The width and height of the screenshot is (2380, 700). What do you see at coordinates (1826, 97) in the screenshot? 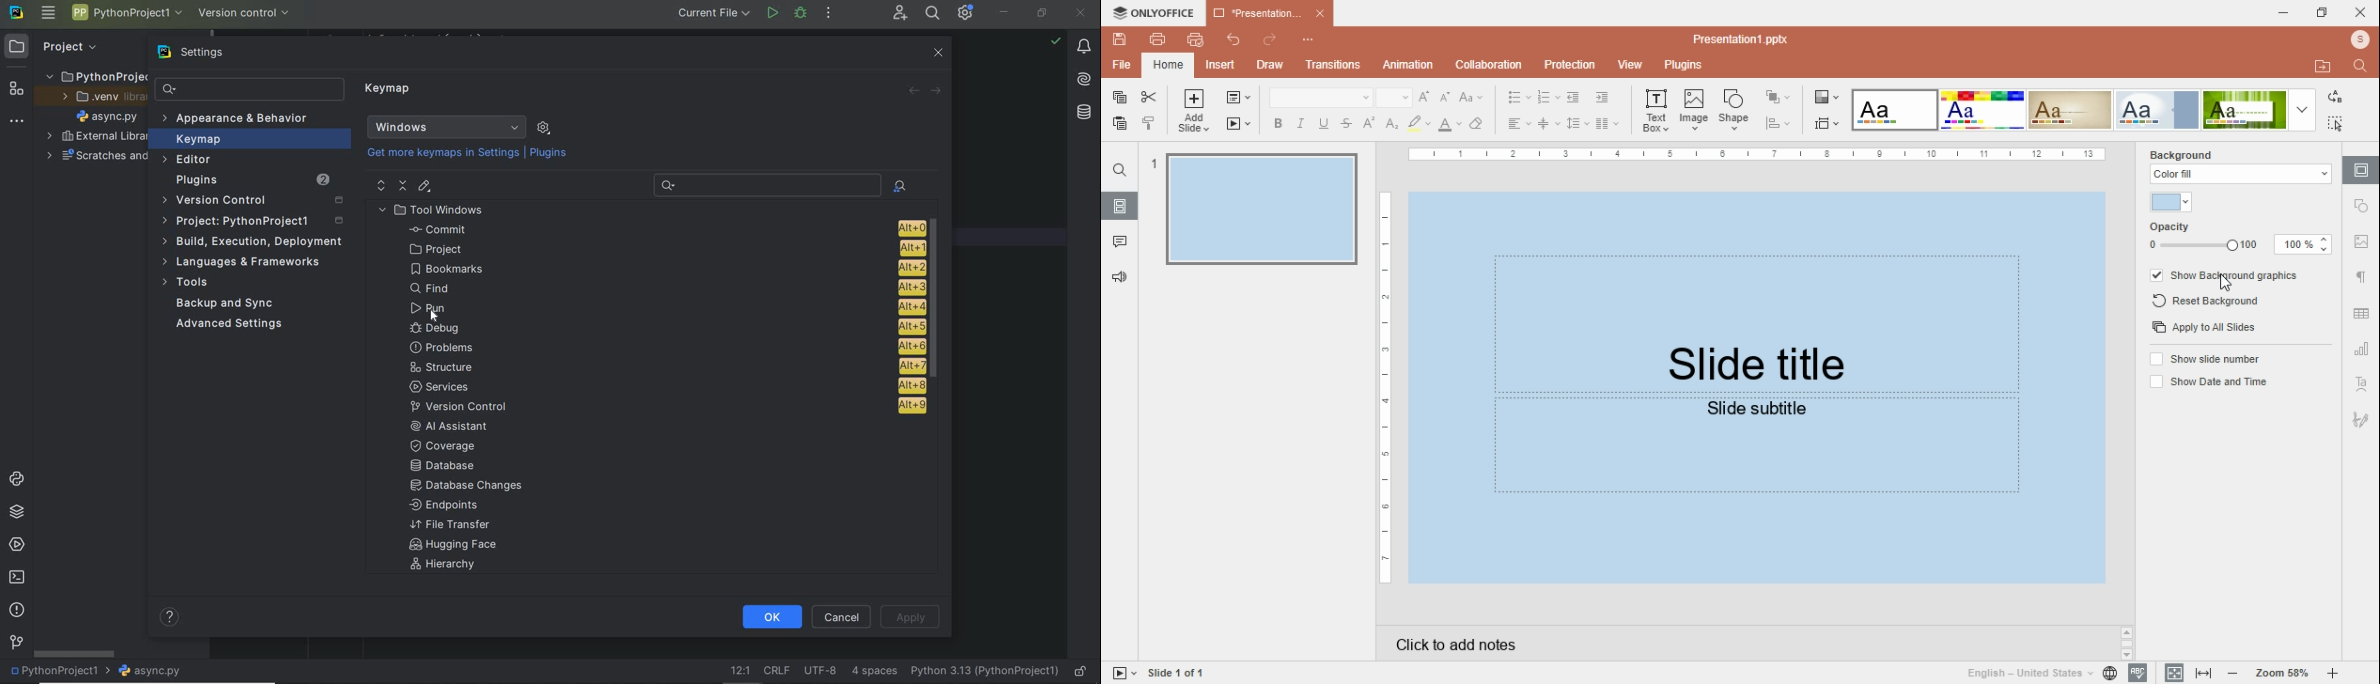
I see `change color theme` at bounding box center [1826, 97].